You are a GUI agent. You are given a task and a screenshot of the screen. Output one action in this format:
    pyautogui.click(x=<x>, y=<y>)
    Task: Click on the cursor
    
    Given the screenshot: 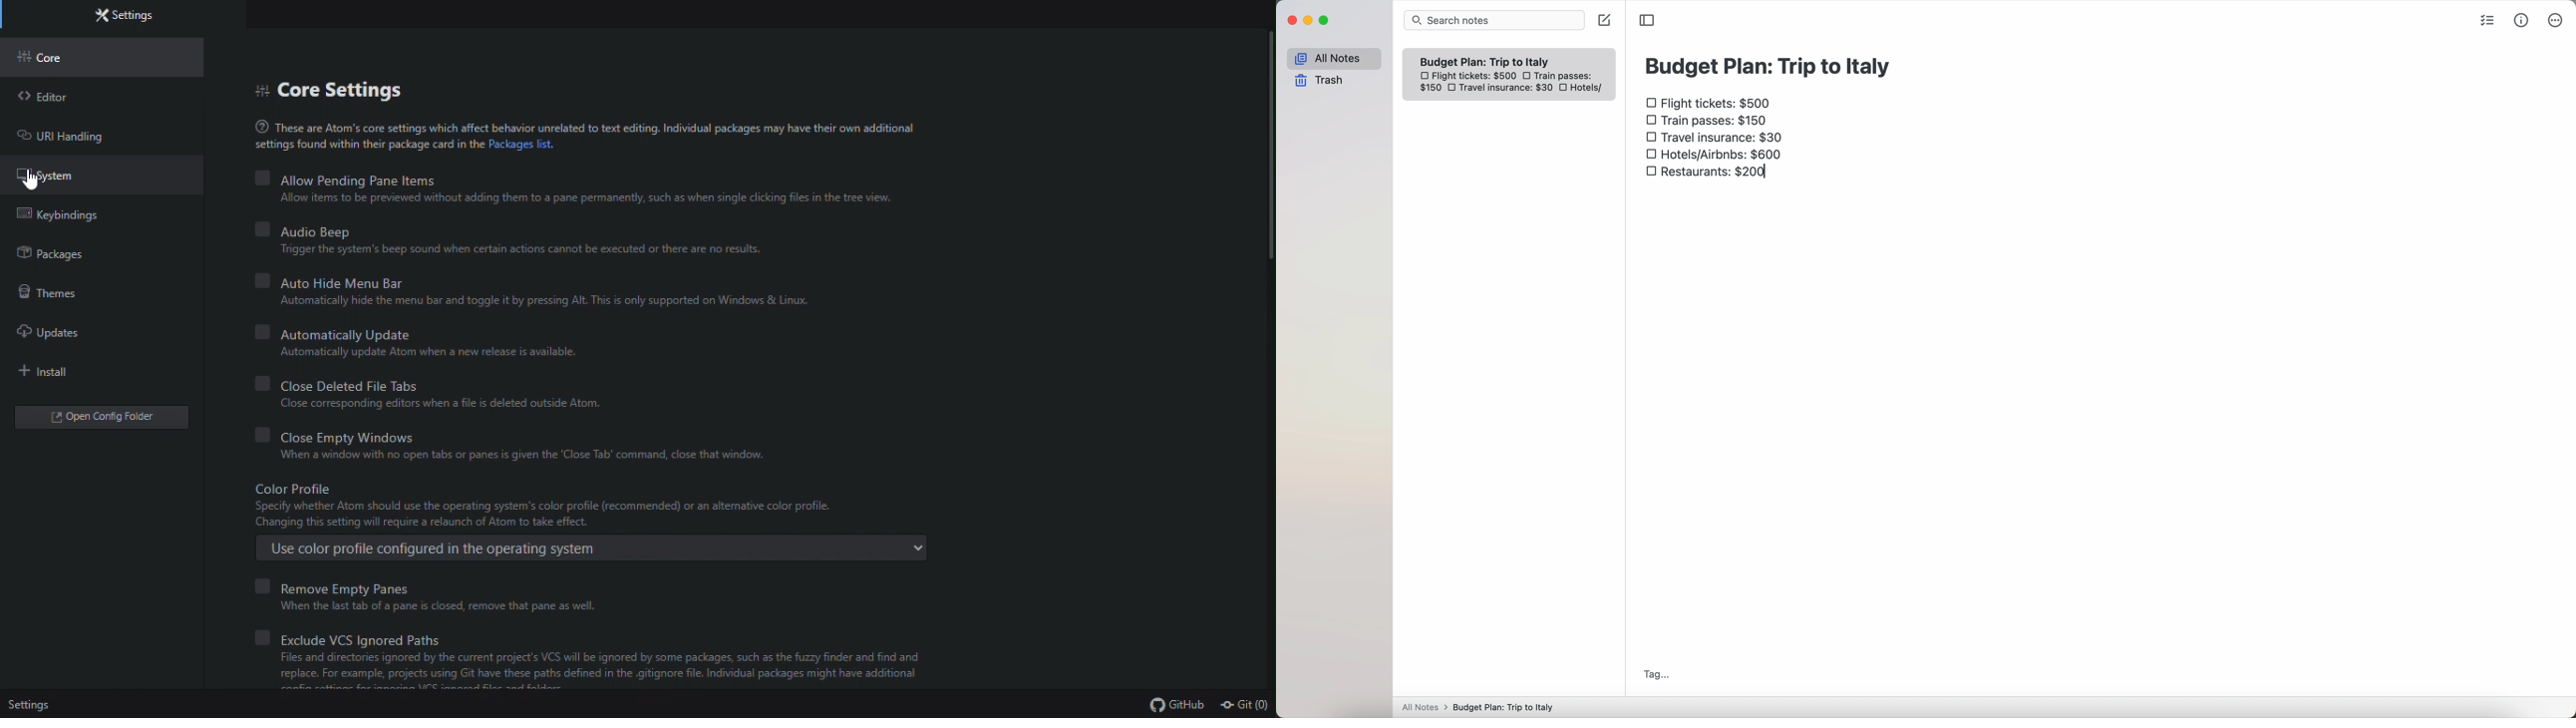 What is the action you would take?
    pyautogui.click(x=33, y=182)
    